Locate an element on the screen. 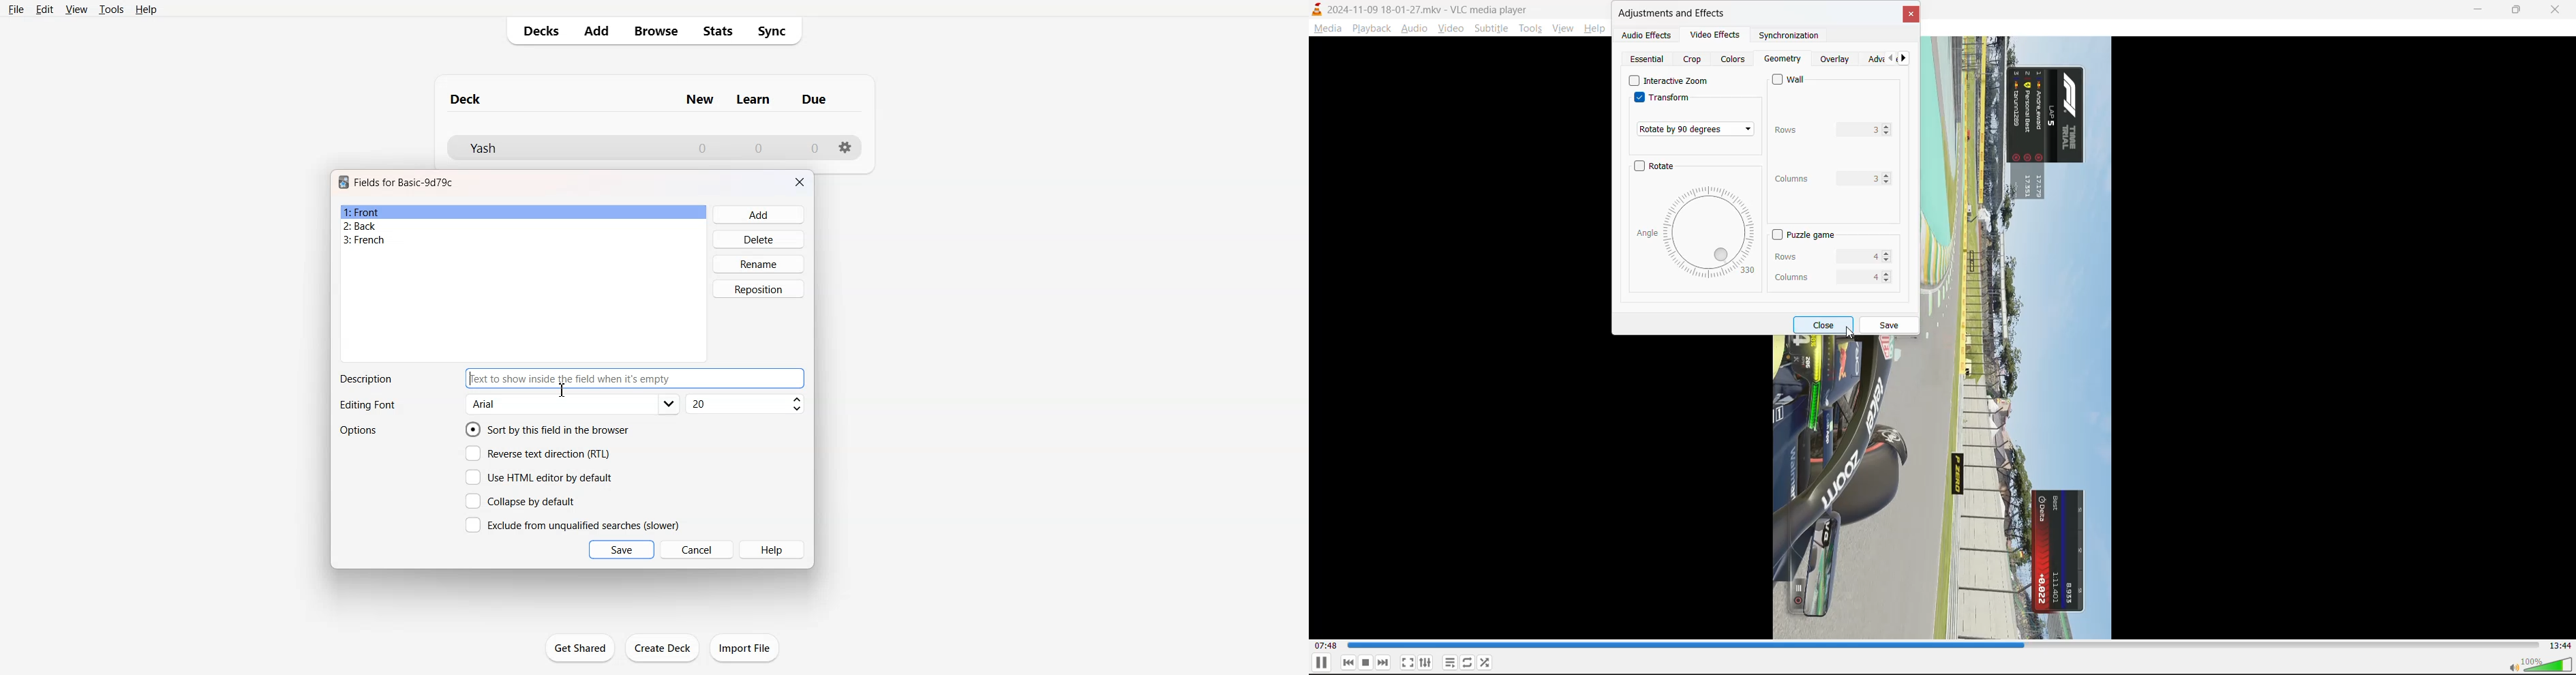  Get Shared is located at coordinates (580, 648).